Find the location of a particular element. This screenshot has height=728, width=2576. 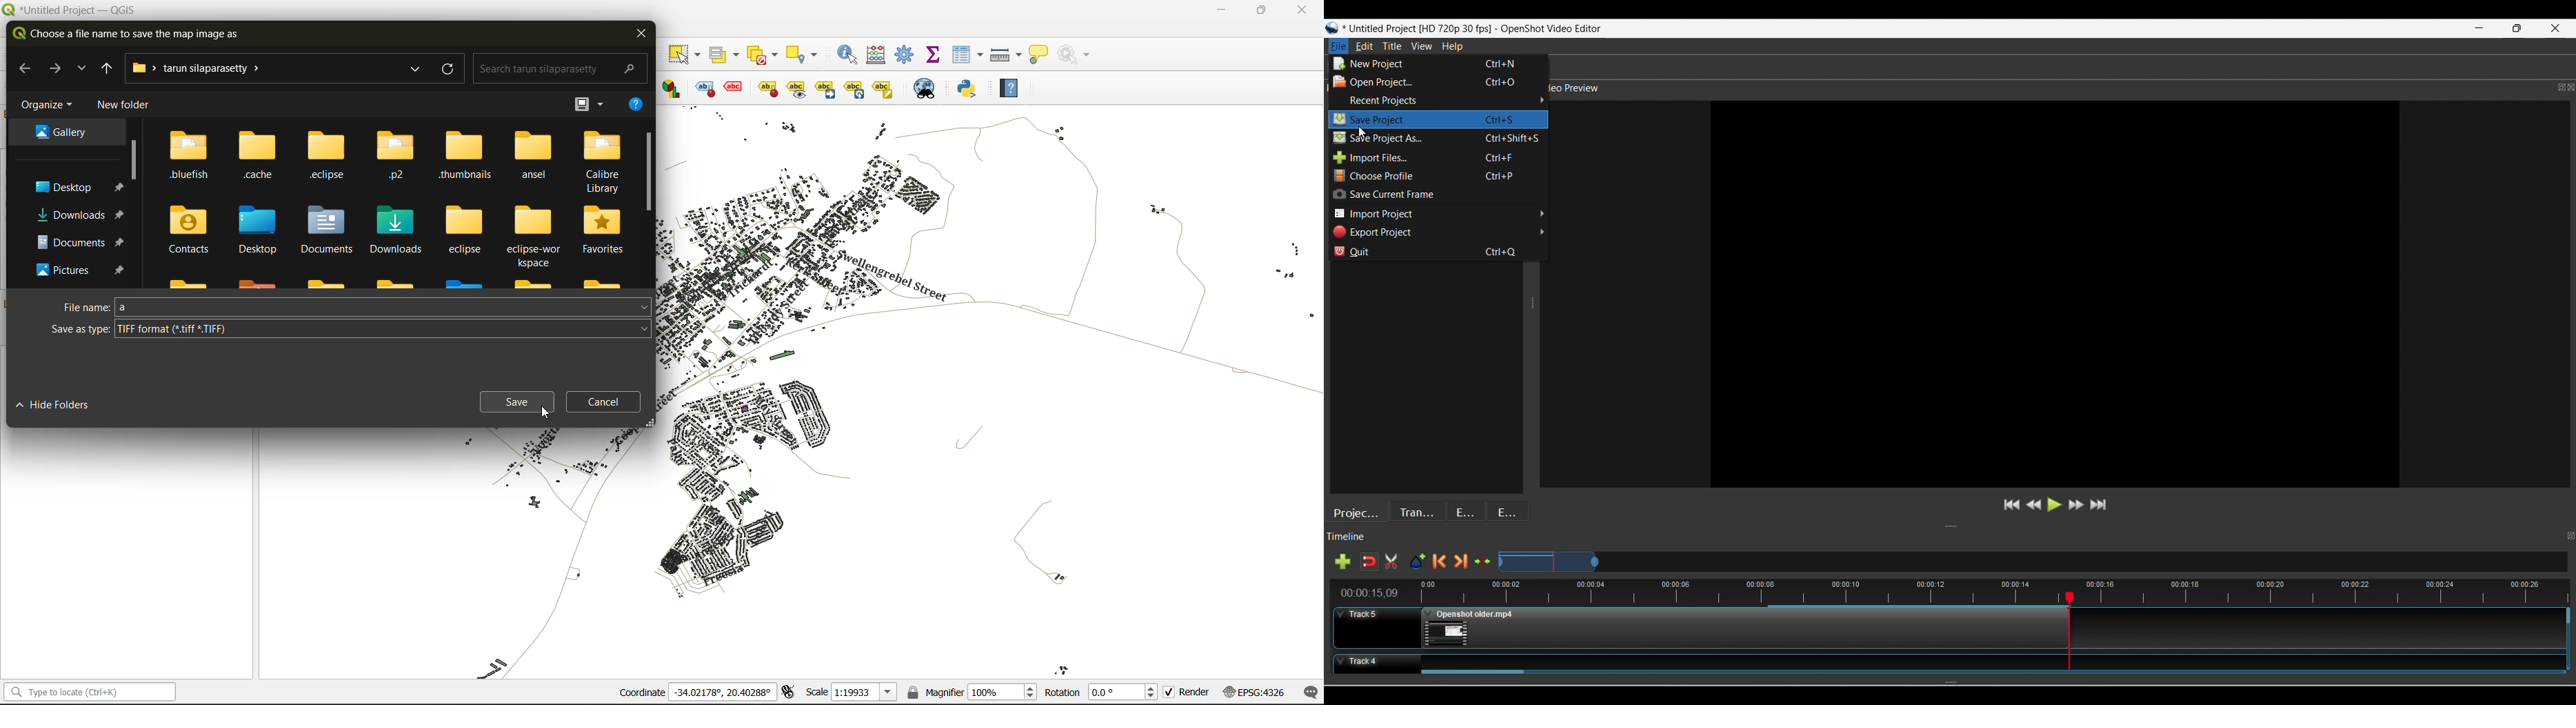

minimize is located at coordinates (1220, 10).